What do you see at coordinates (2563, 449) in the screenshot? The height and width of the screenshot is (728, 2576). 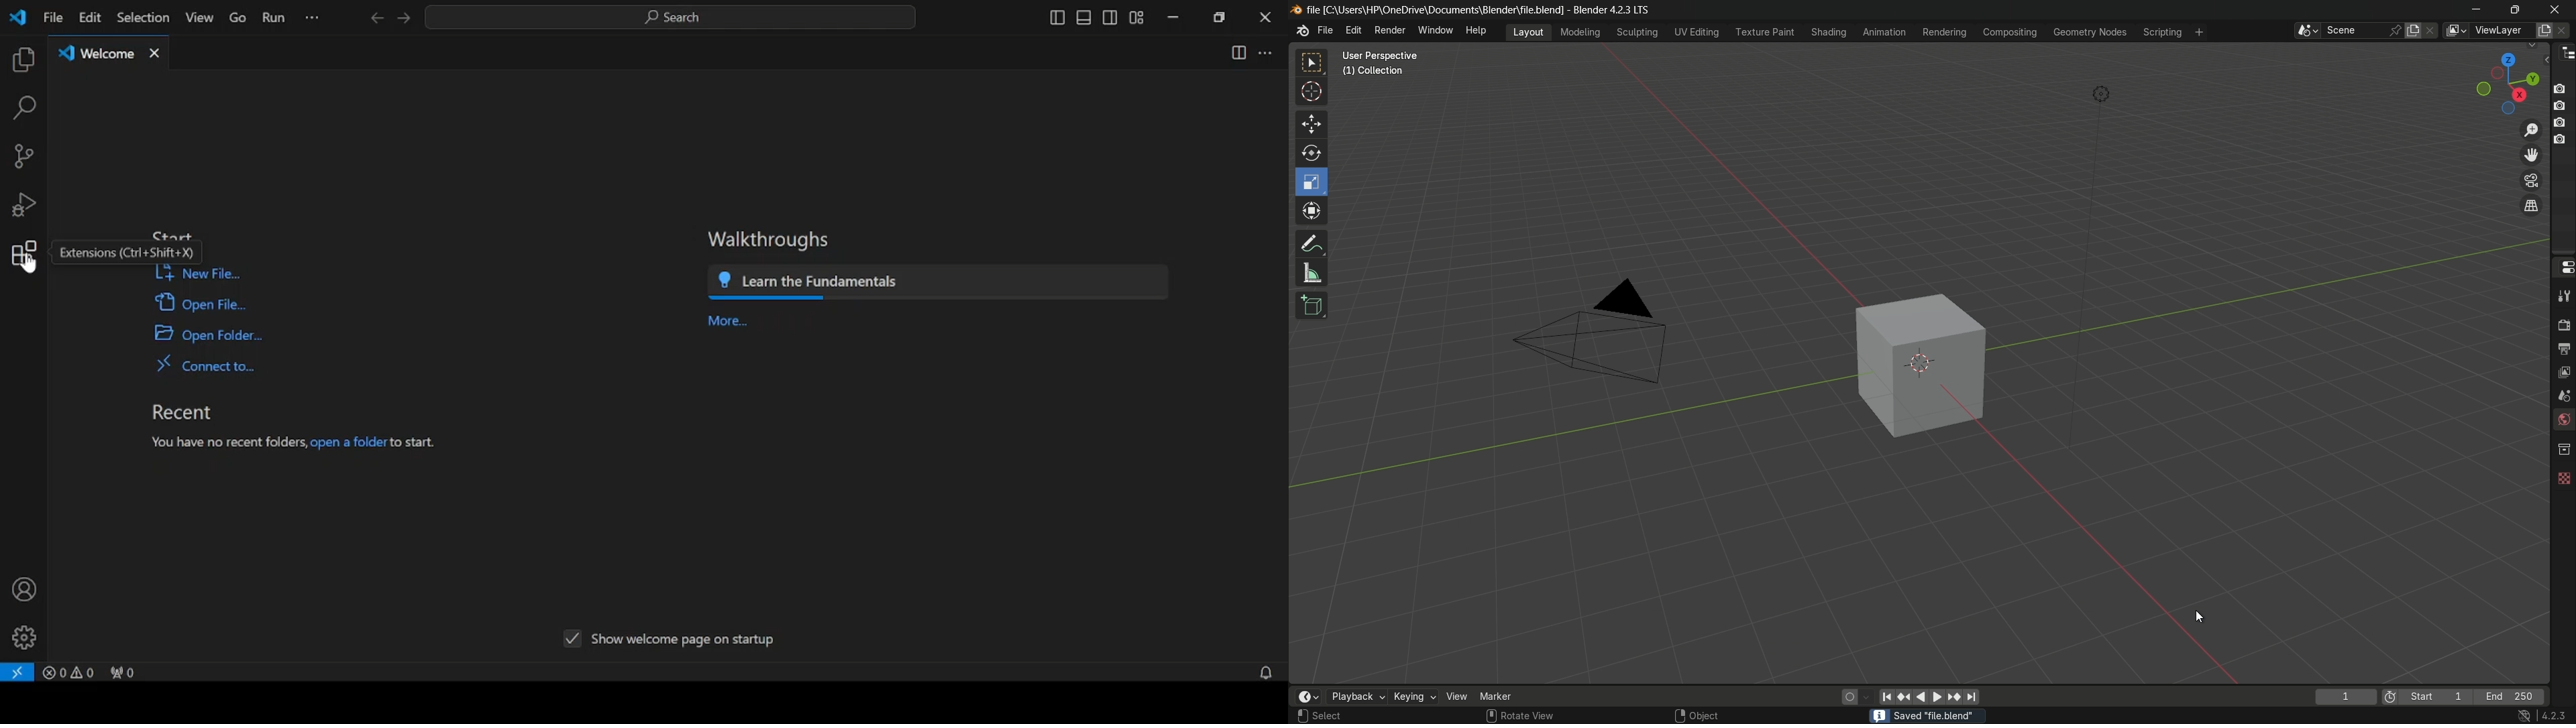 I see `collections` at bounding box center [2563, 449].